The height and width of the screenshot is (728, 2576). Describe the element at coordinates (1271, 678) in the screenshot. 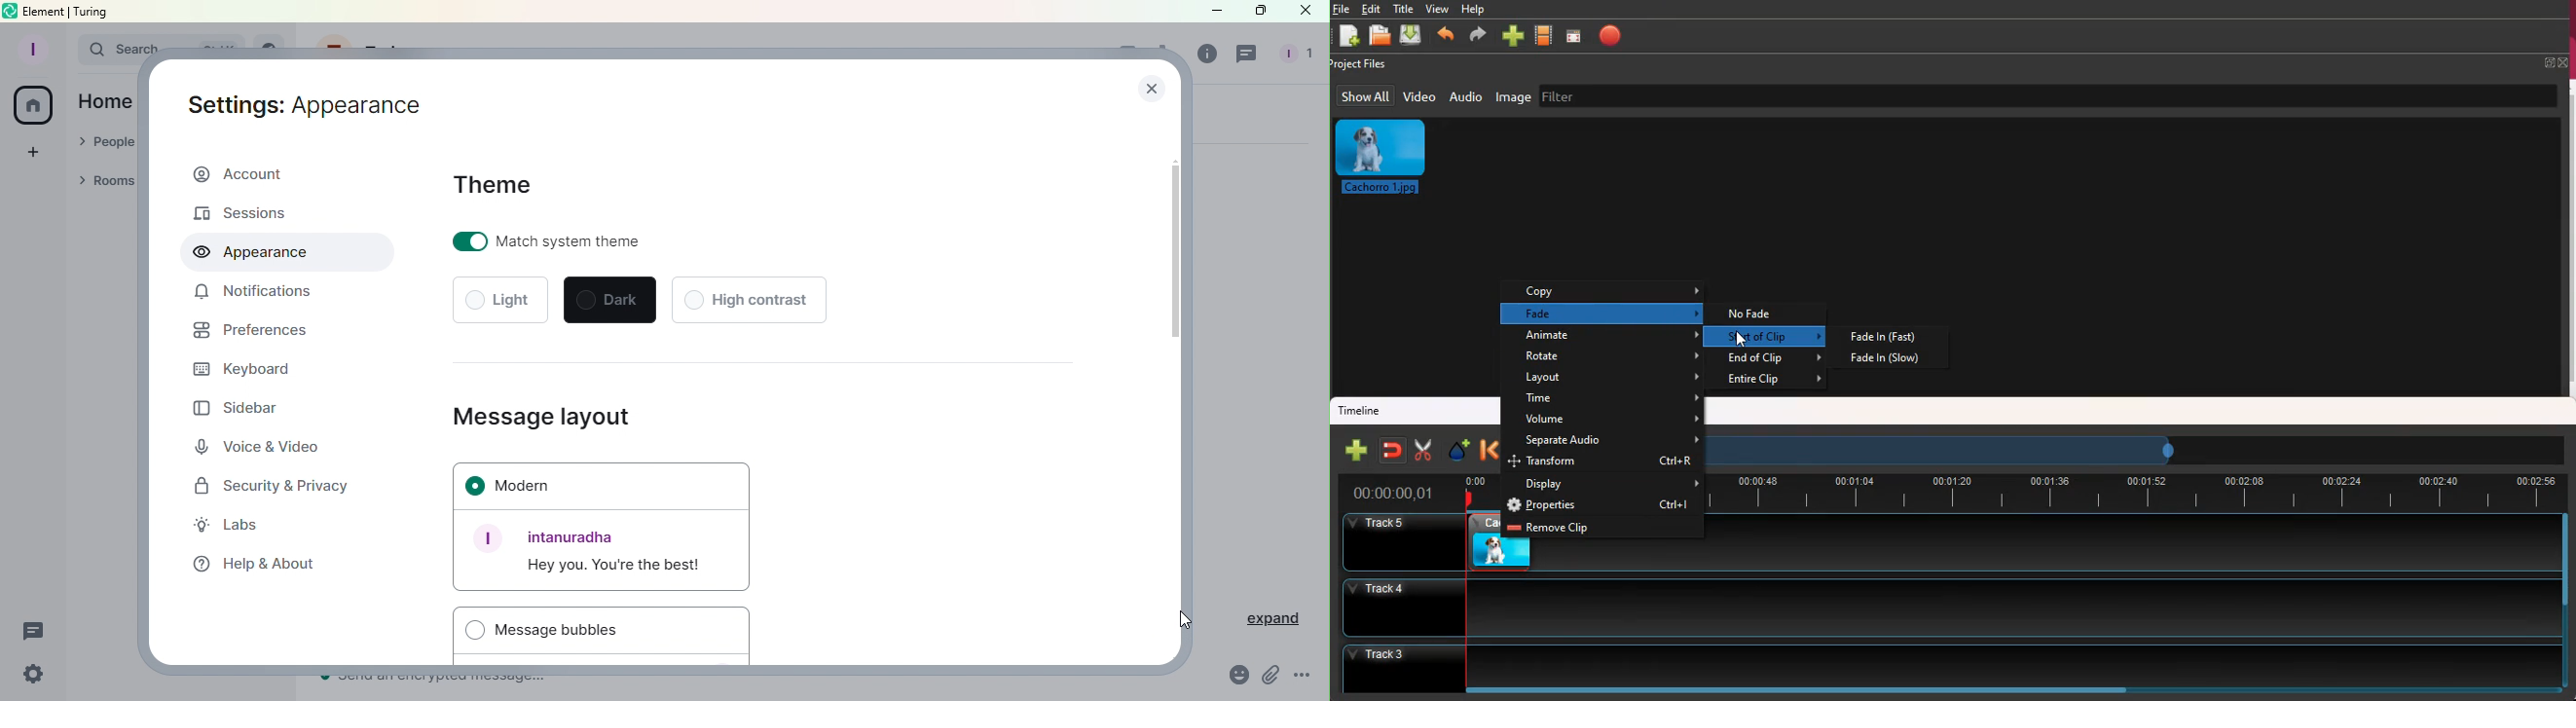

I see `Attachment` at that location.